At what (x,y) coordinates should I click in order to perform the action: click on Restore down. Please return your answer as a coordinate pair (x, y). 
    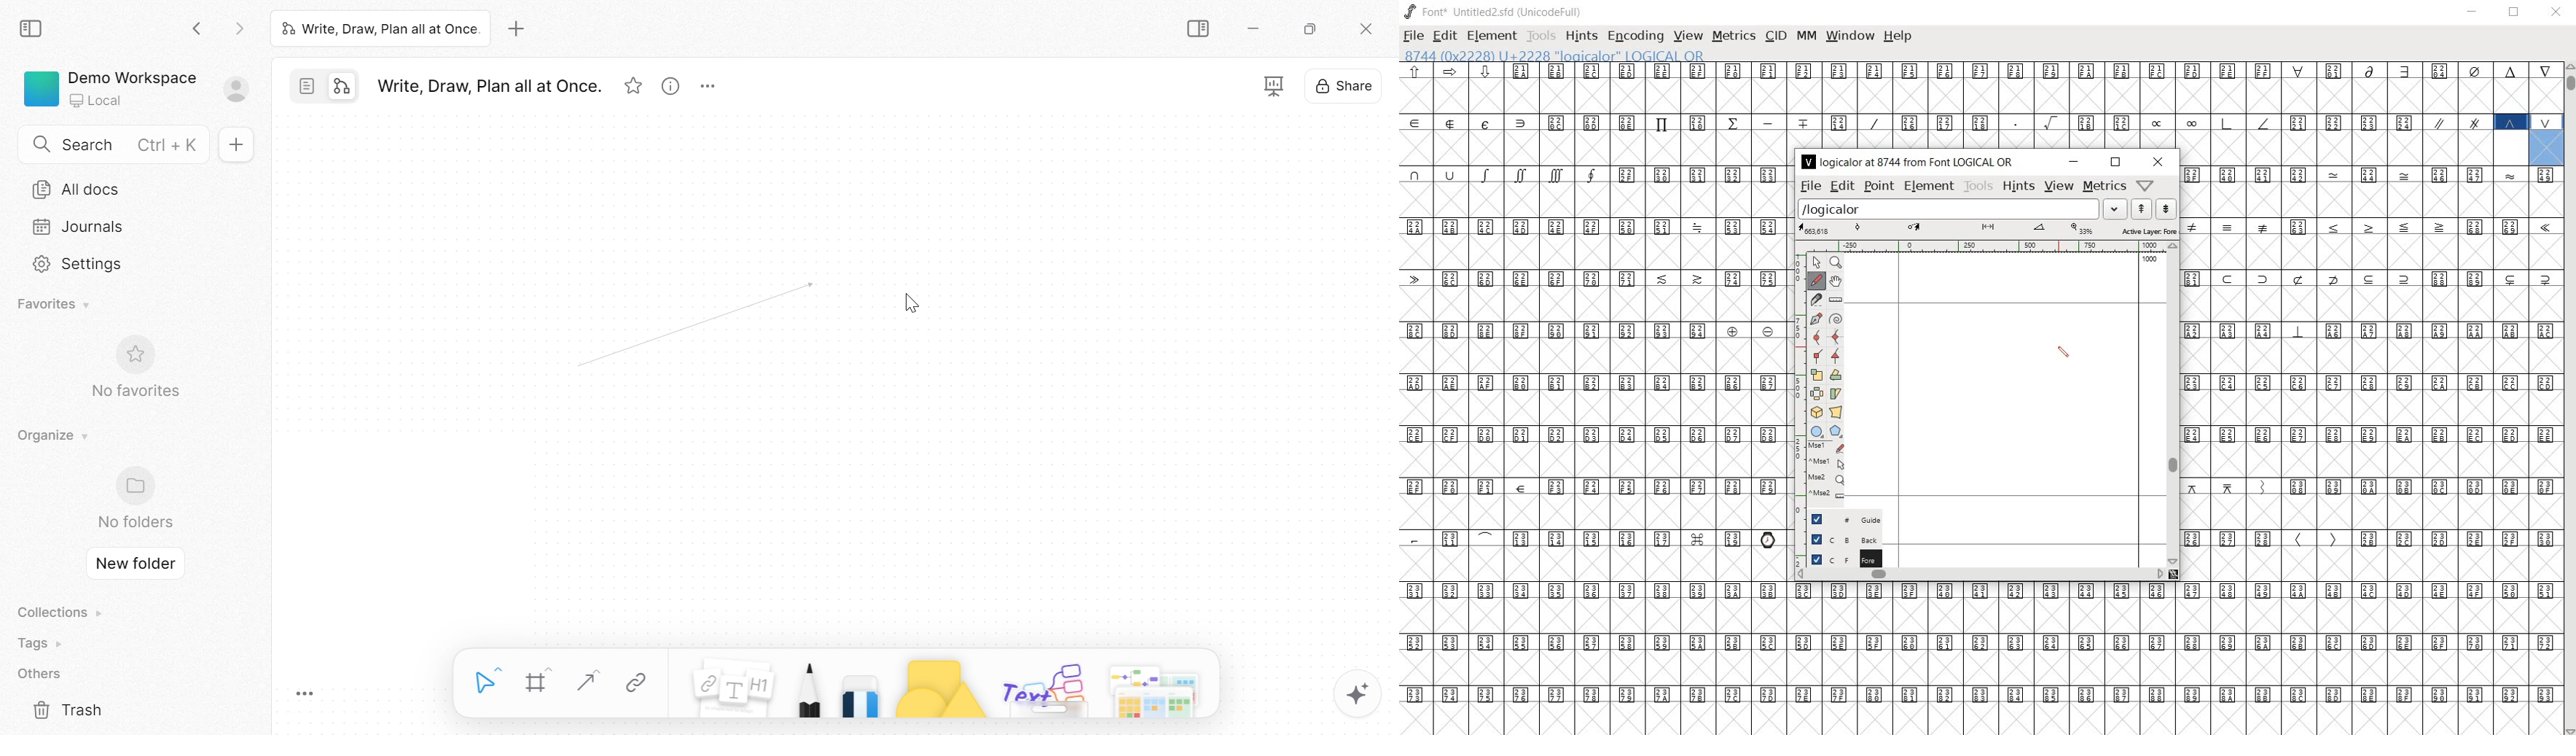
    Looking at the image, I should click on (1309, 31).